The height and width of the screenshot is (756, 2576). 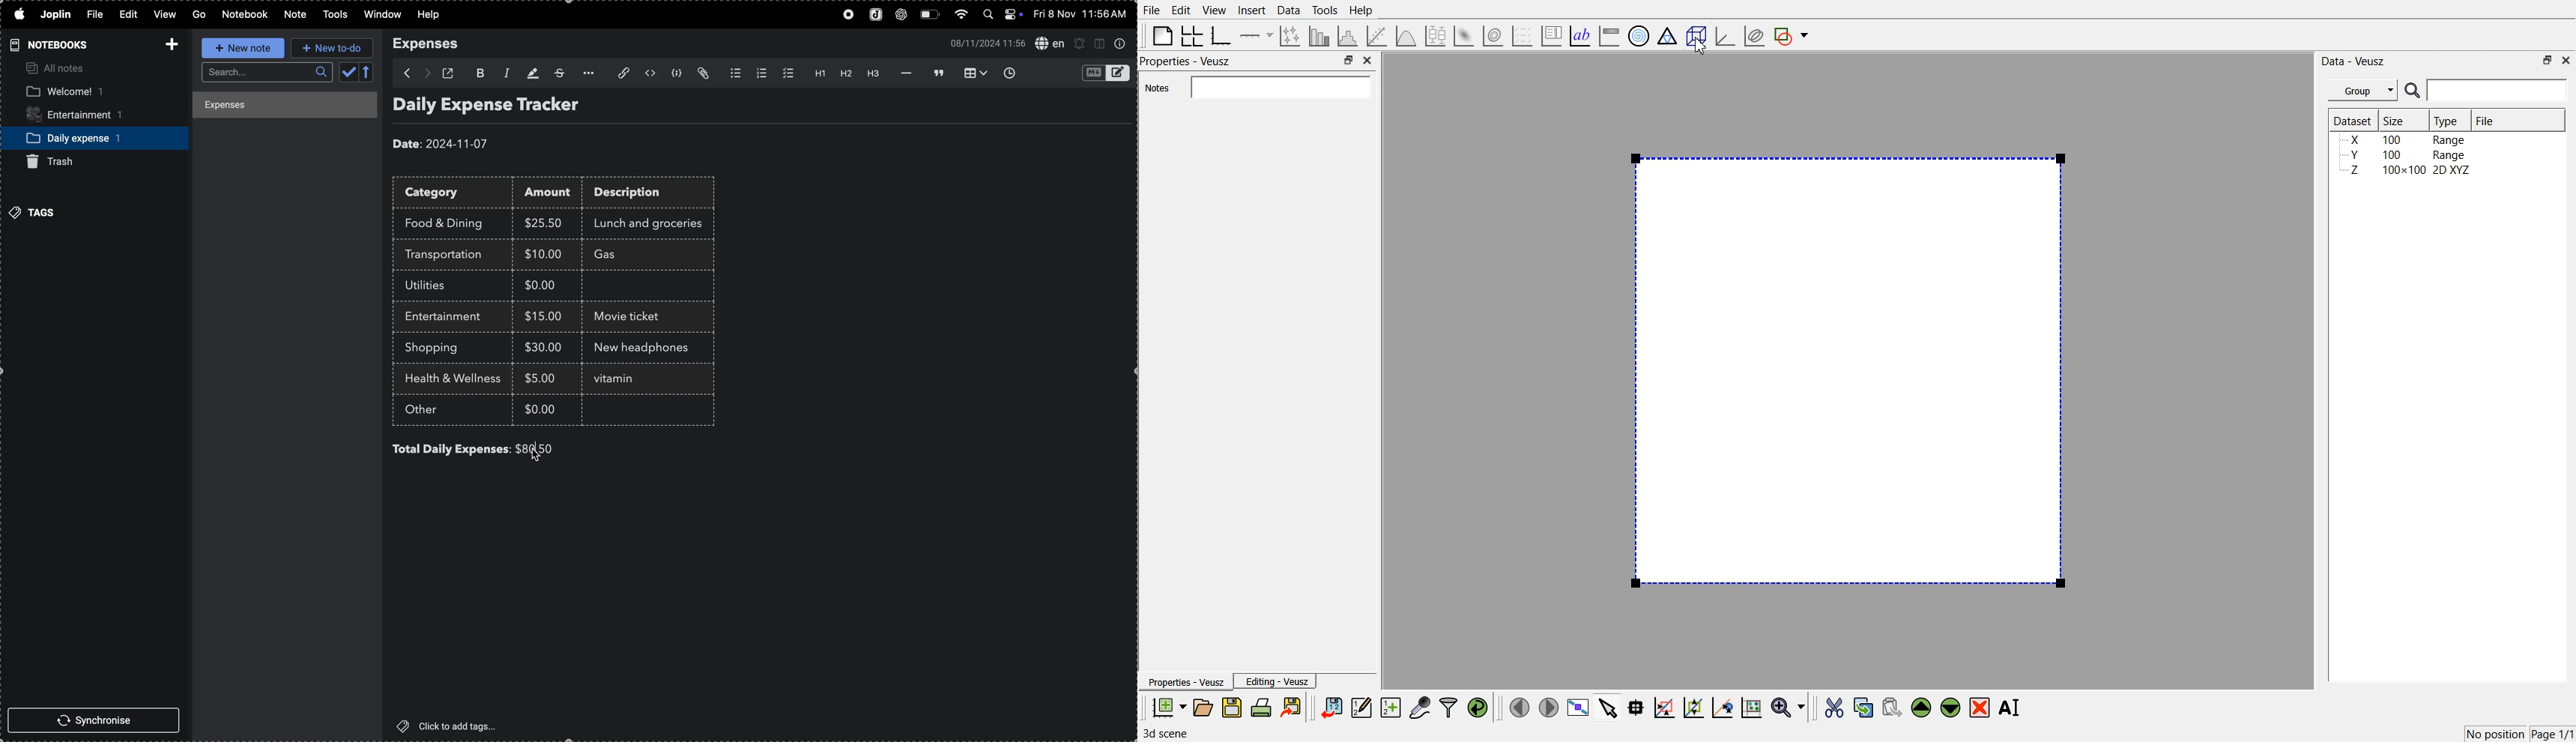 I want to click on utilites, so click(x=435, y=286).